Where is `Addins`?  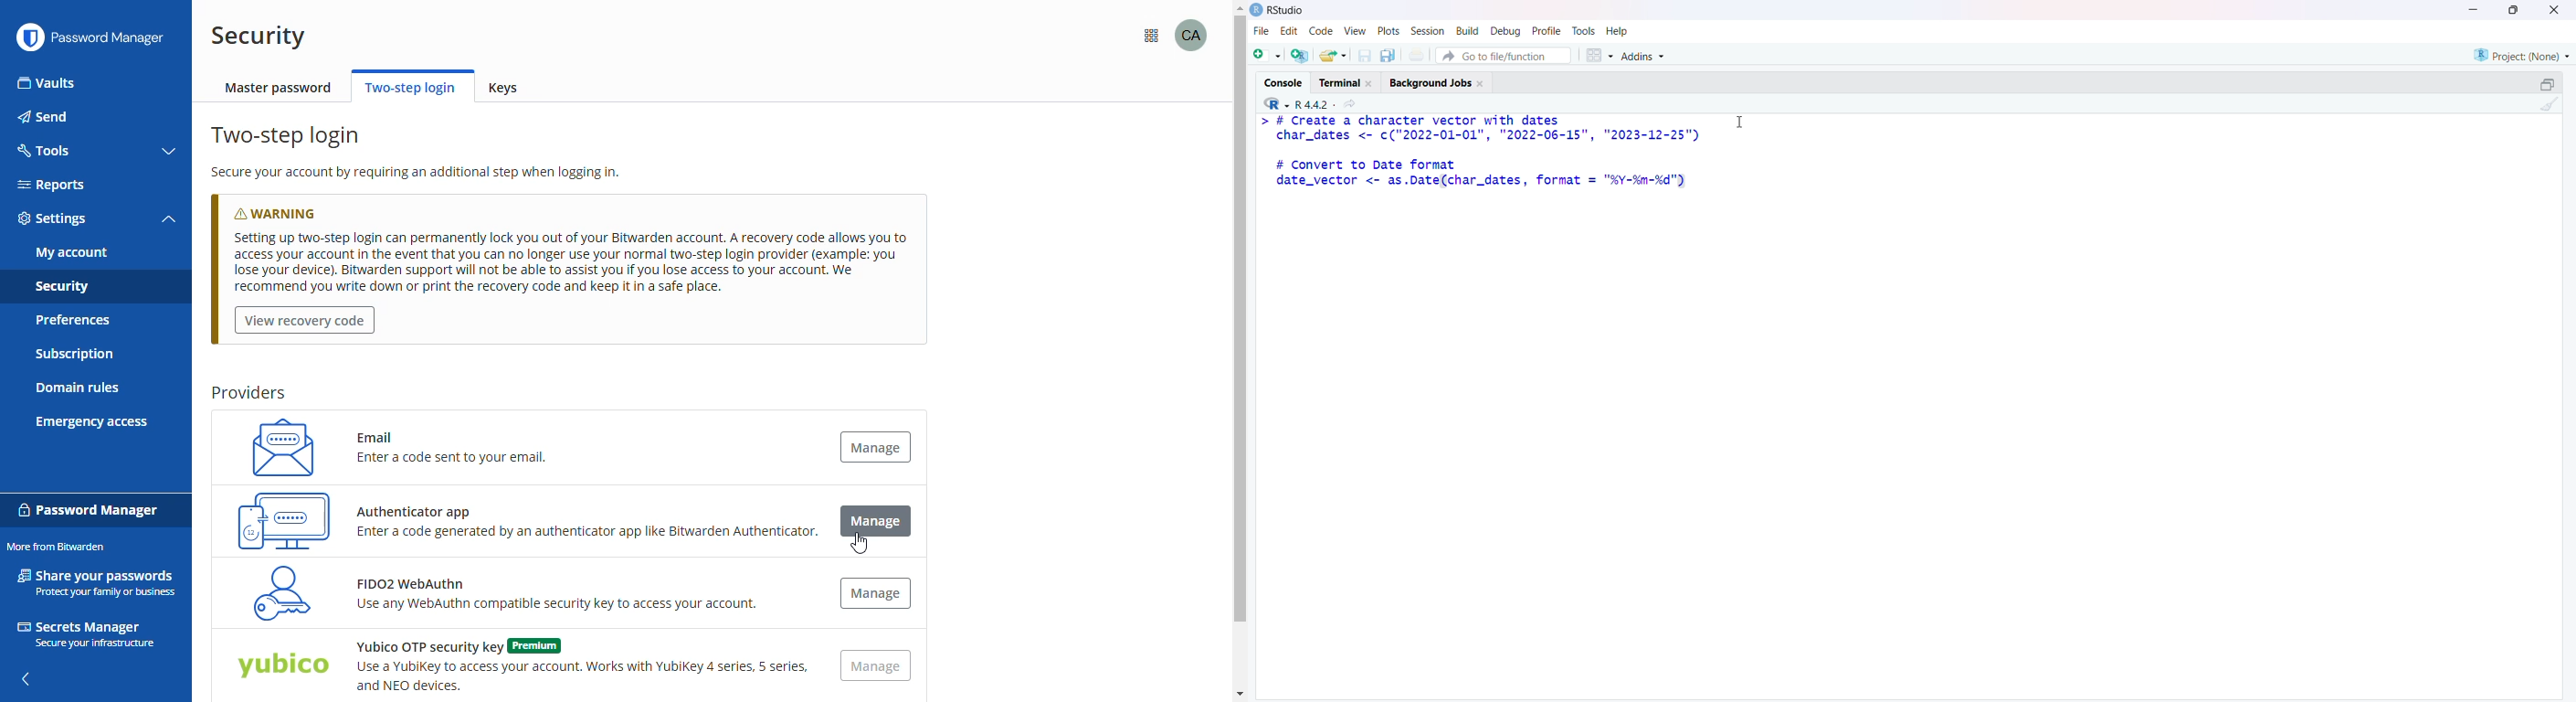
Addins is located at coordinates (1646, 57).